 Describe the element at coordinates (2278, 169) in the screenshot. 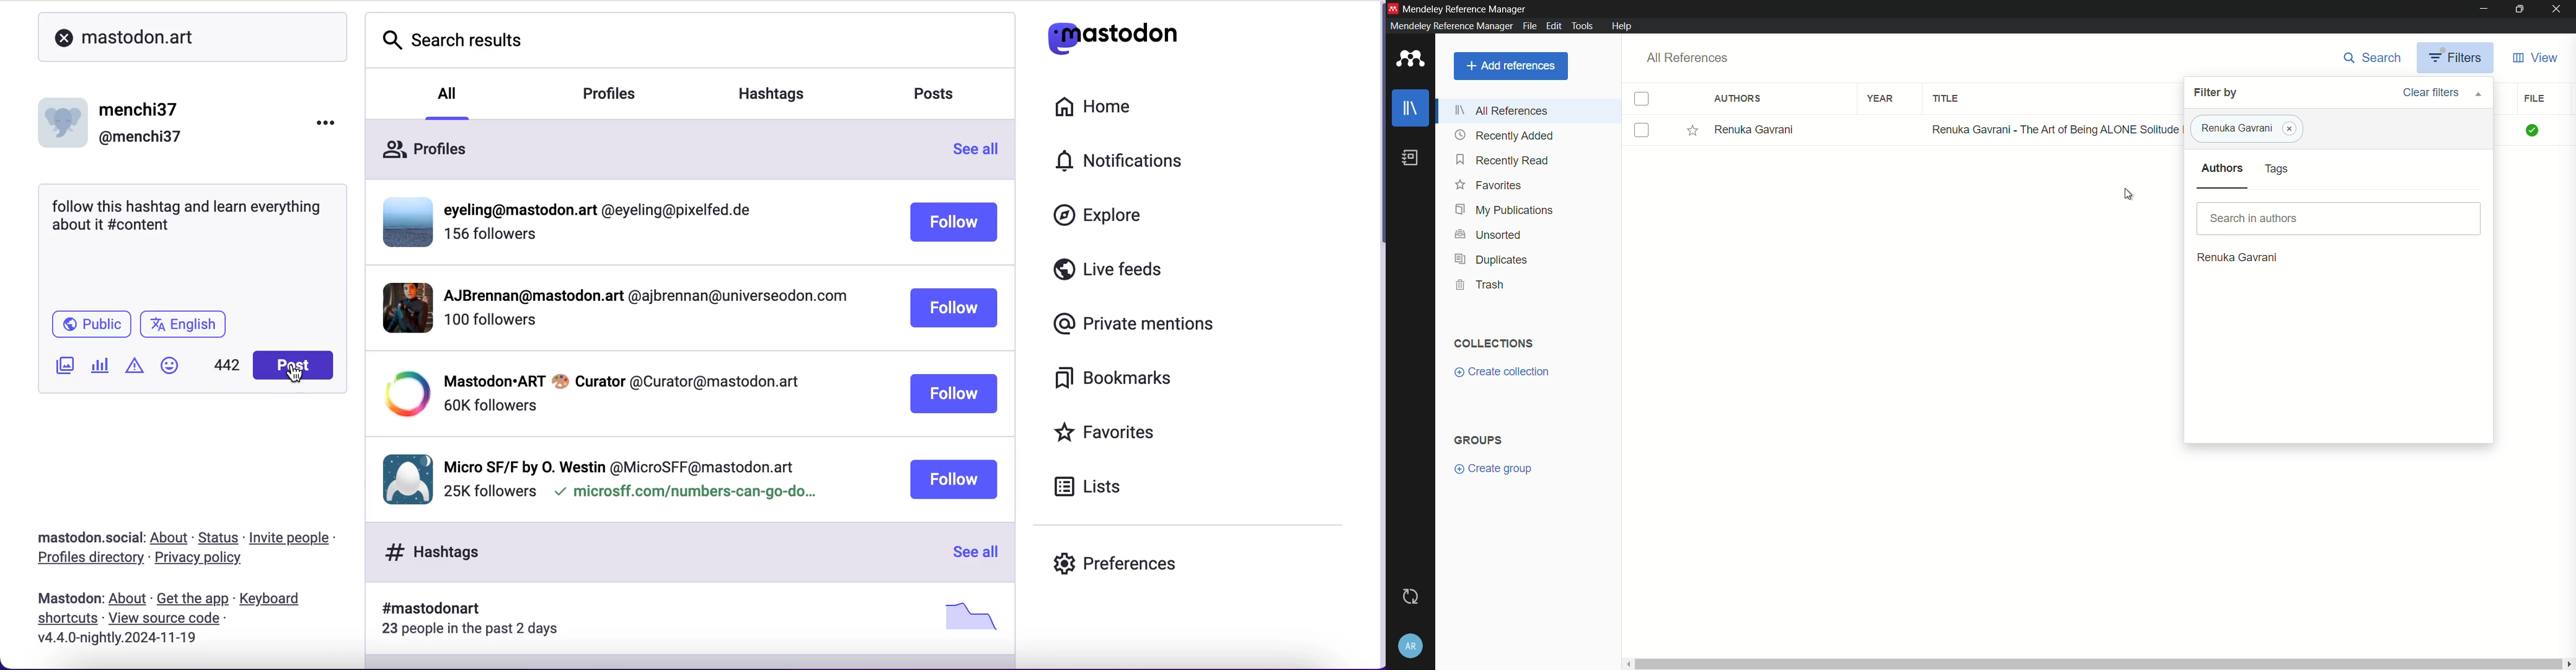

I see `tags` at that location.